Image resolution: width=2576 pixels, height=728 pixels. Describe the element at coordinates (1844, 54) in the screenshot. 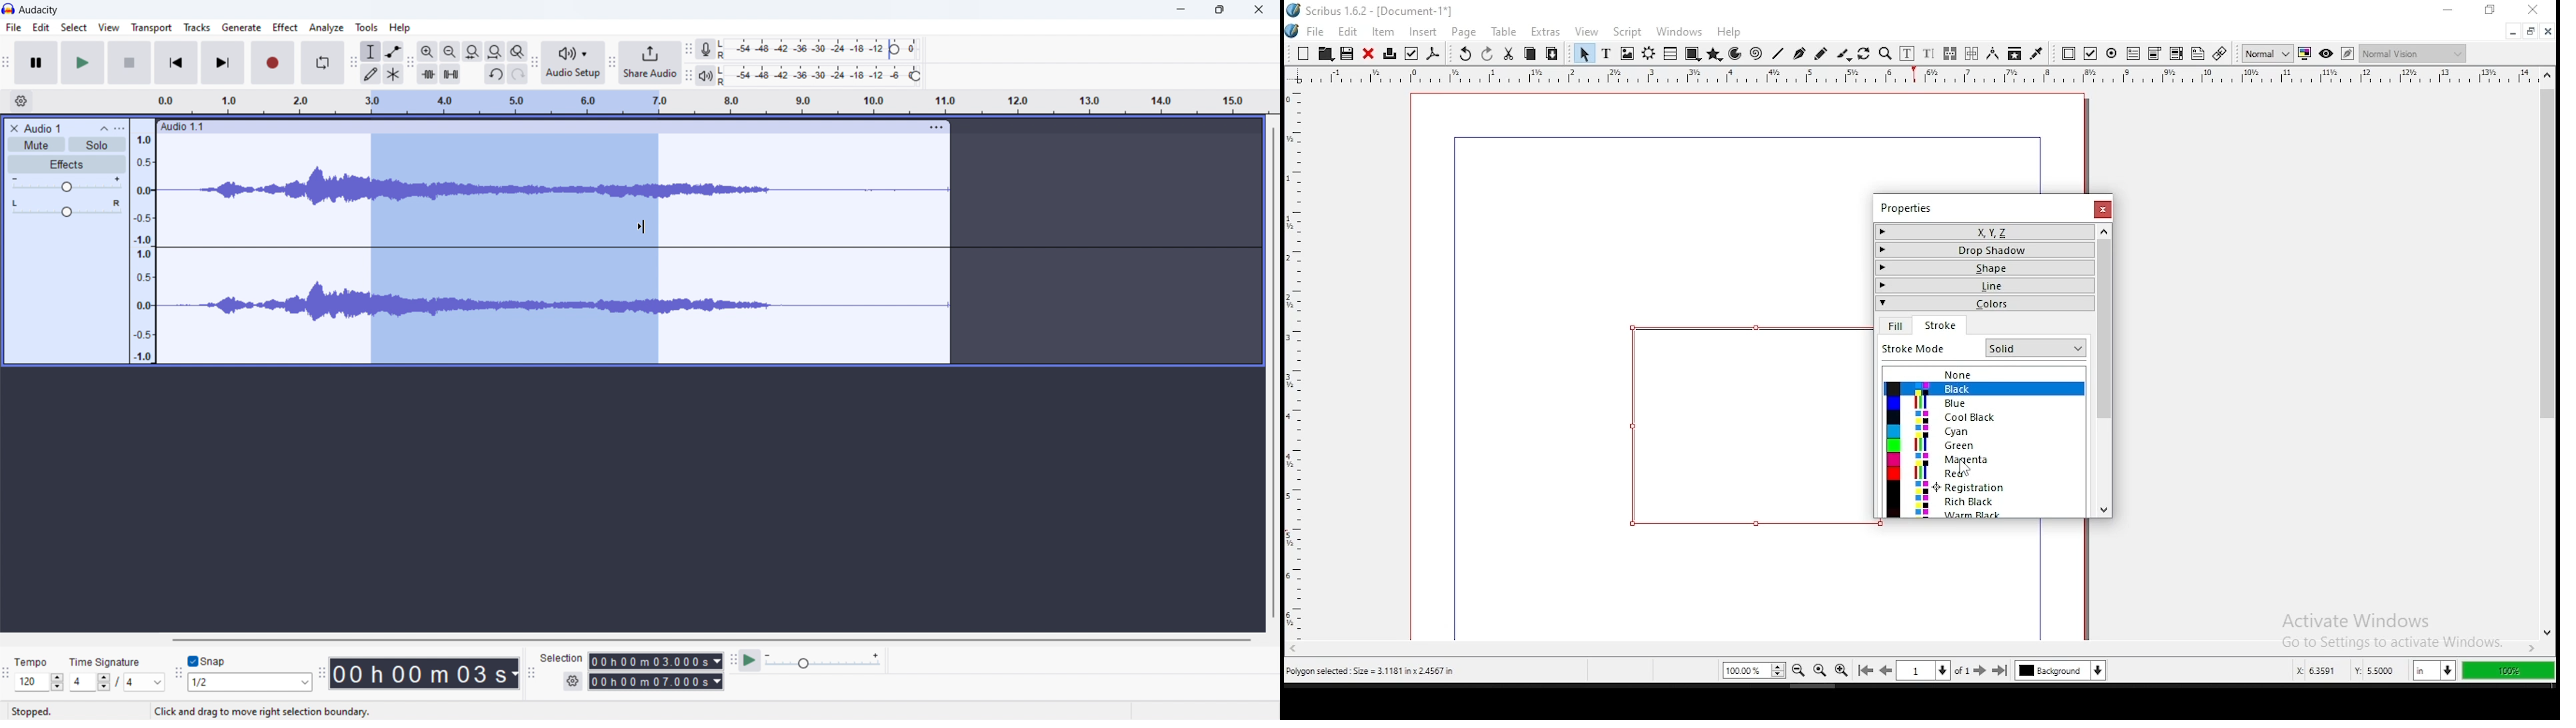

I see `calligraphy line` at that location.